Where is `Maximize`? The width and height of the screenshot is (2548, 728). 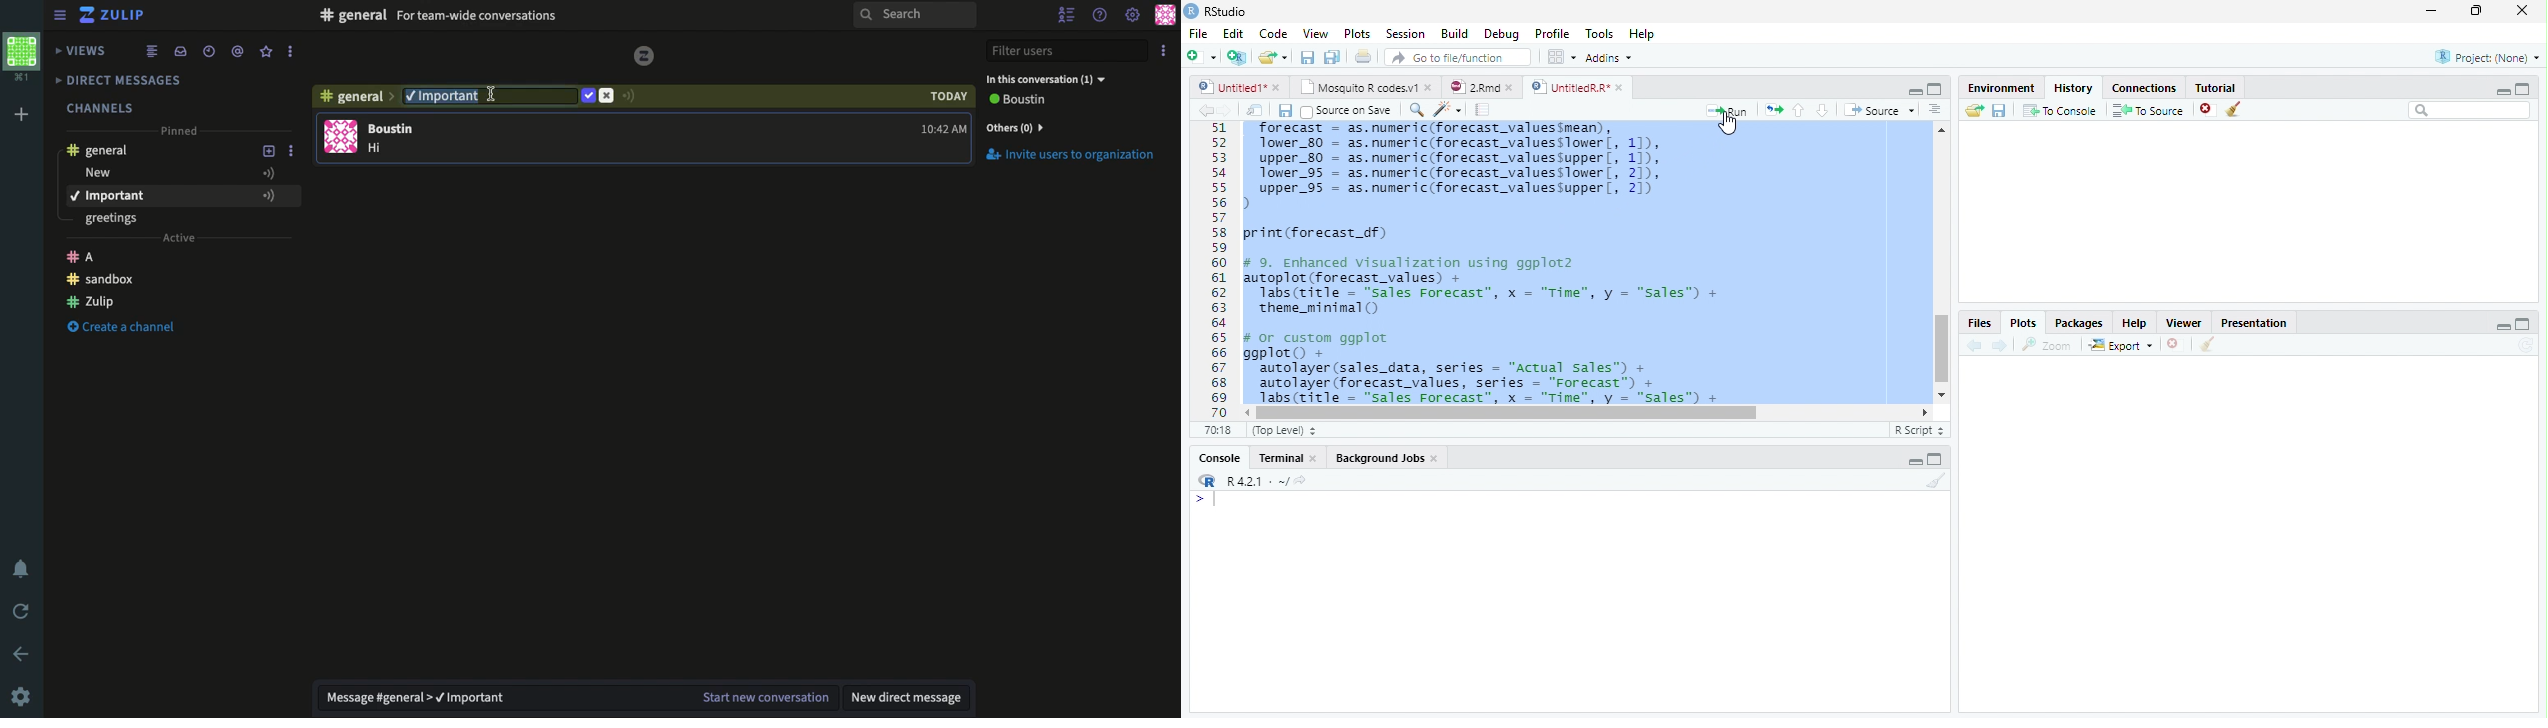 Maximize is located at coordinates (2527, 88).